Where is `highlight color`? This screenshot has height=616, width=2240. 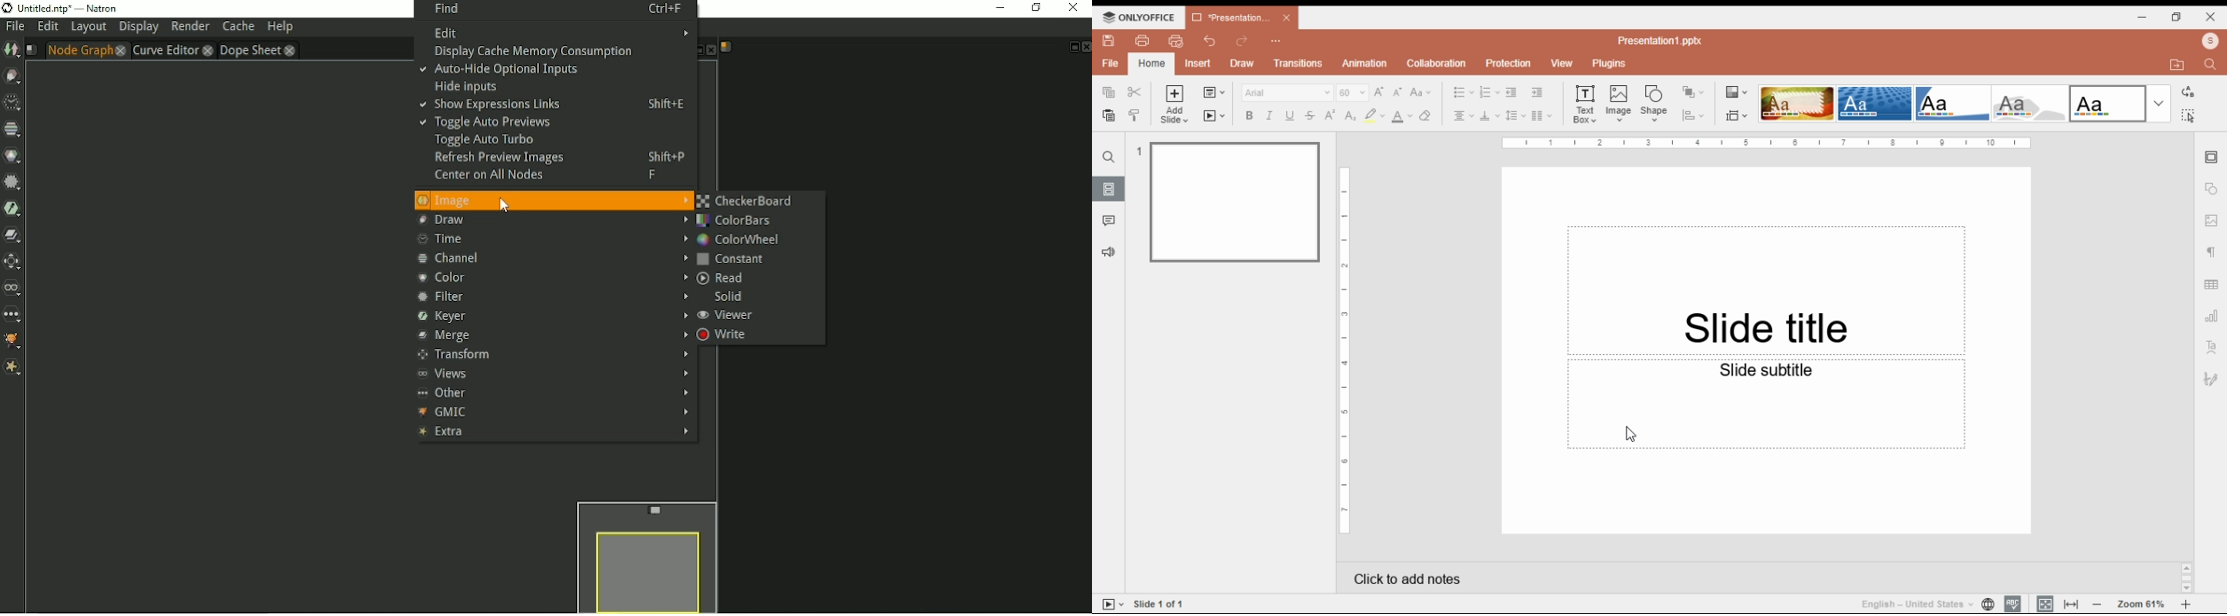
highlight color is located at coordinates (1374, 115).